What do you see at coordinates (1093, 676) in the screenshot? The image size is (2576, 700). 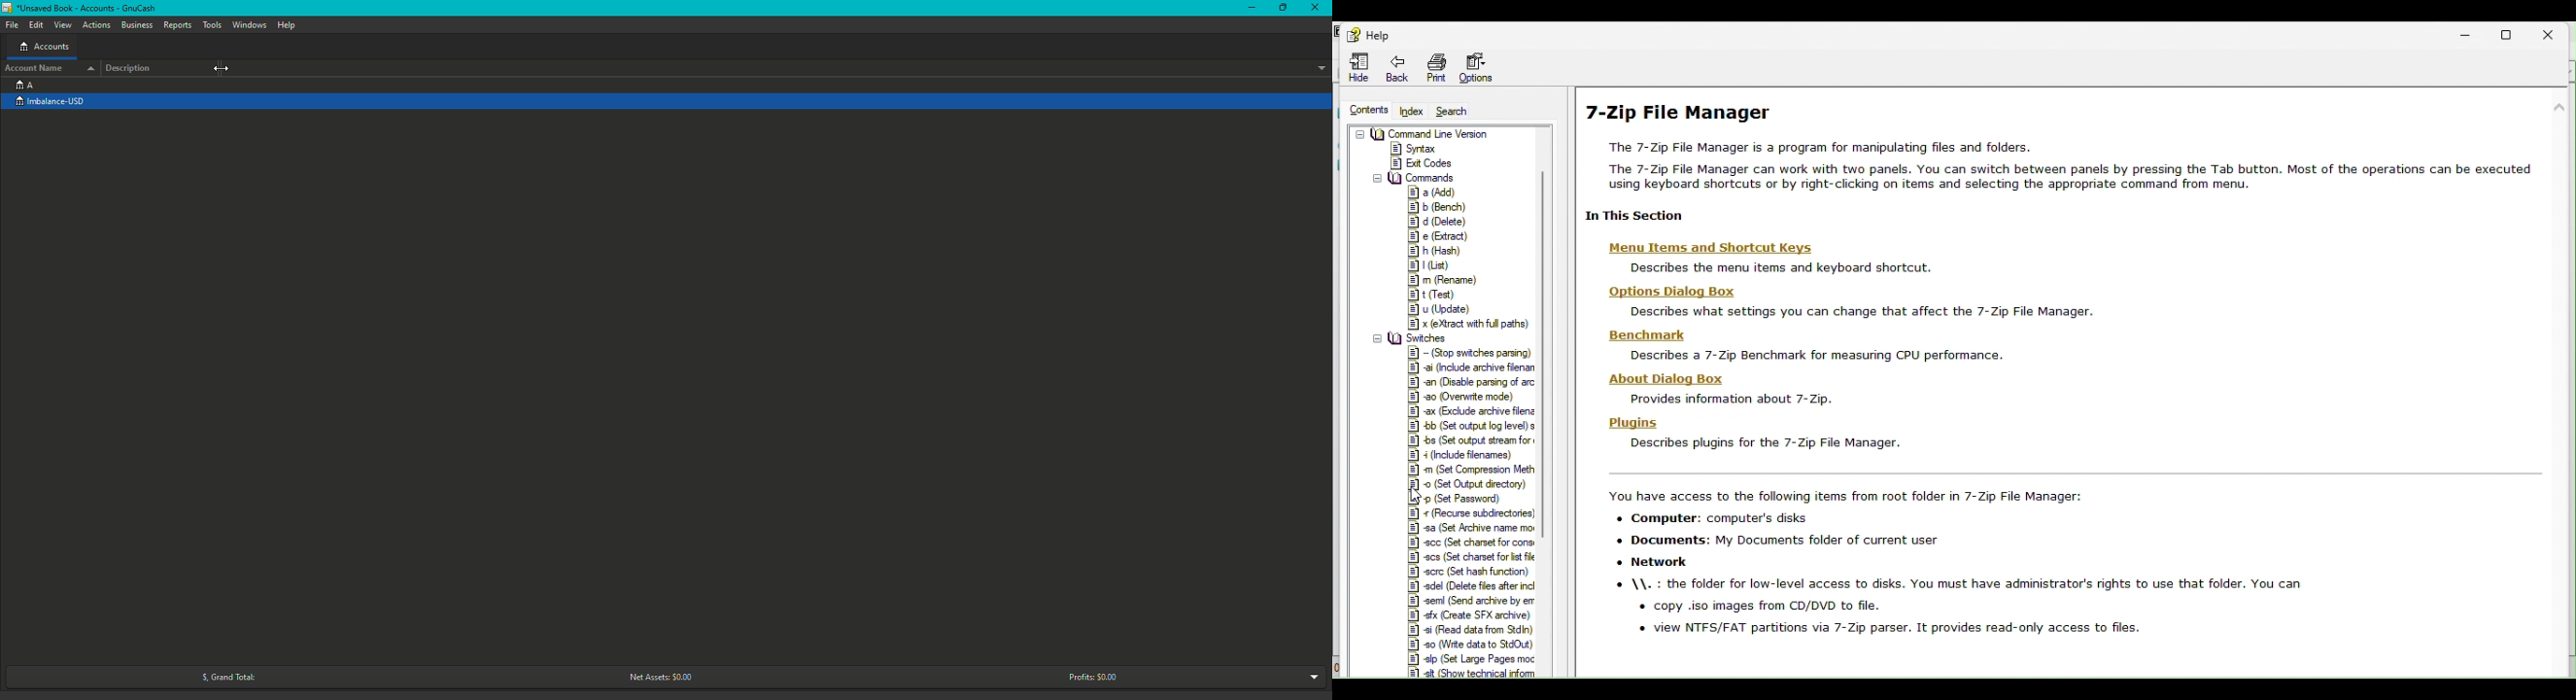 I see `Profits` at bounding box center [1093, 676].